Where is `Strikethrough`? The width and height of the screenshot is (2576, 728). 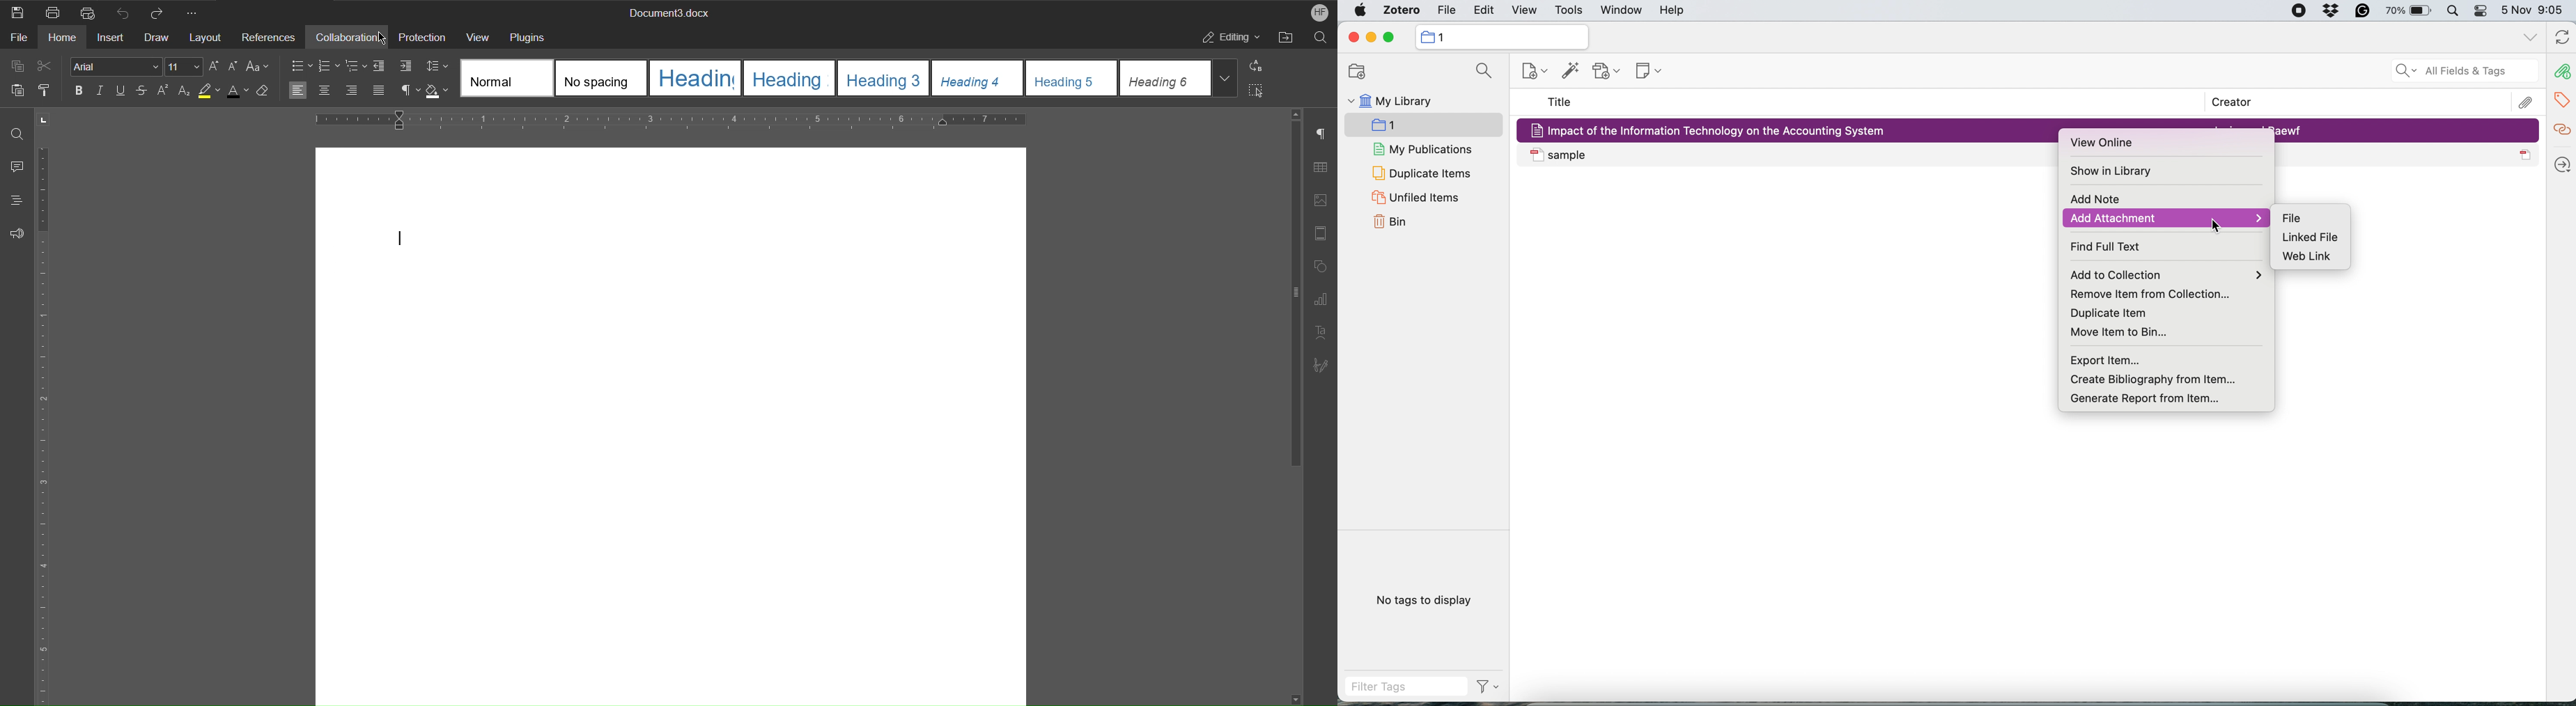 Strikethrough is located at coordinates (145, 90).